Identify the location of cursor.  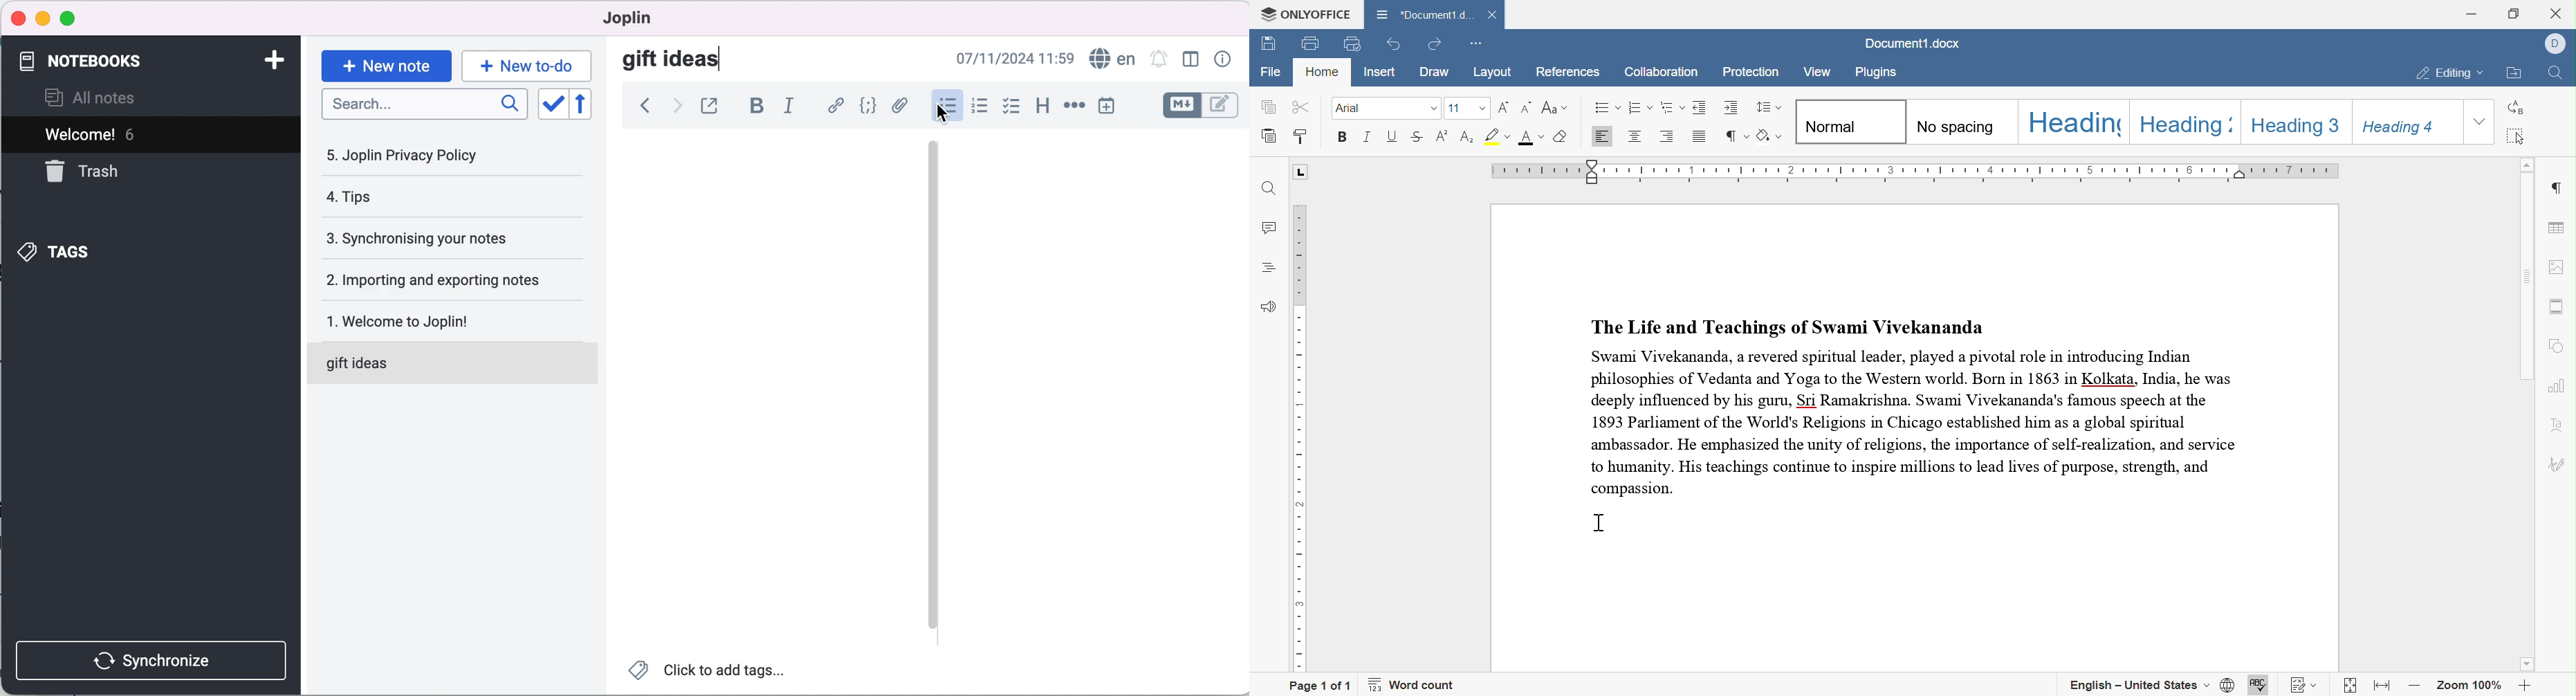
(1599, 522).